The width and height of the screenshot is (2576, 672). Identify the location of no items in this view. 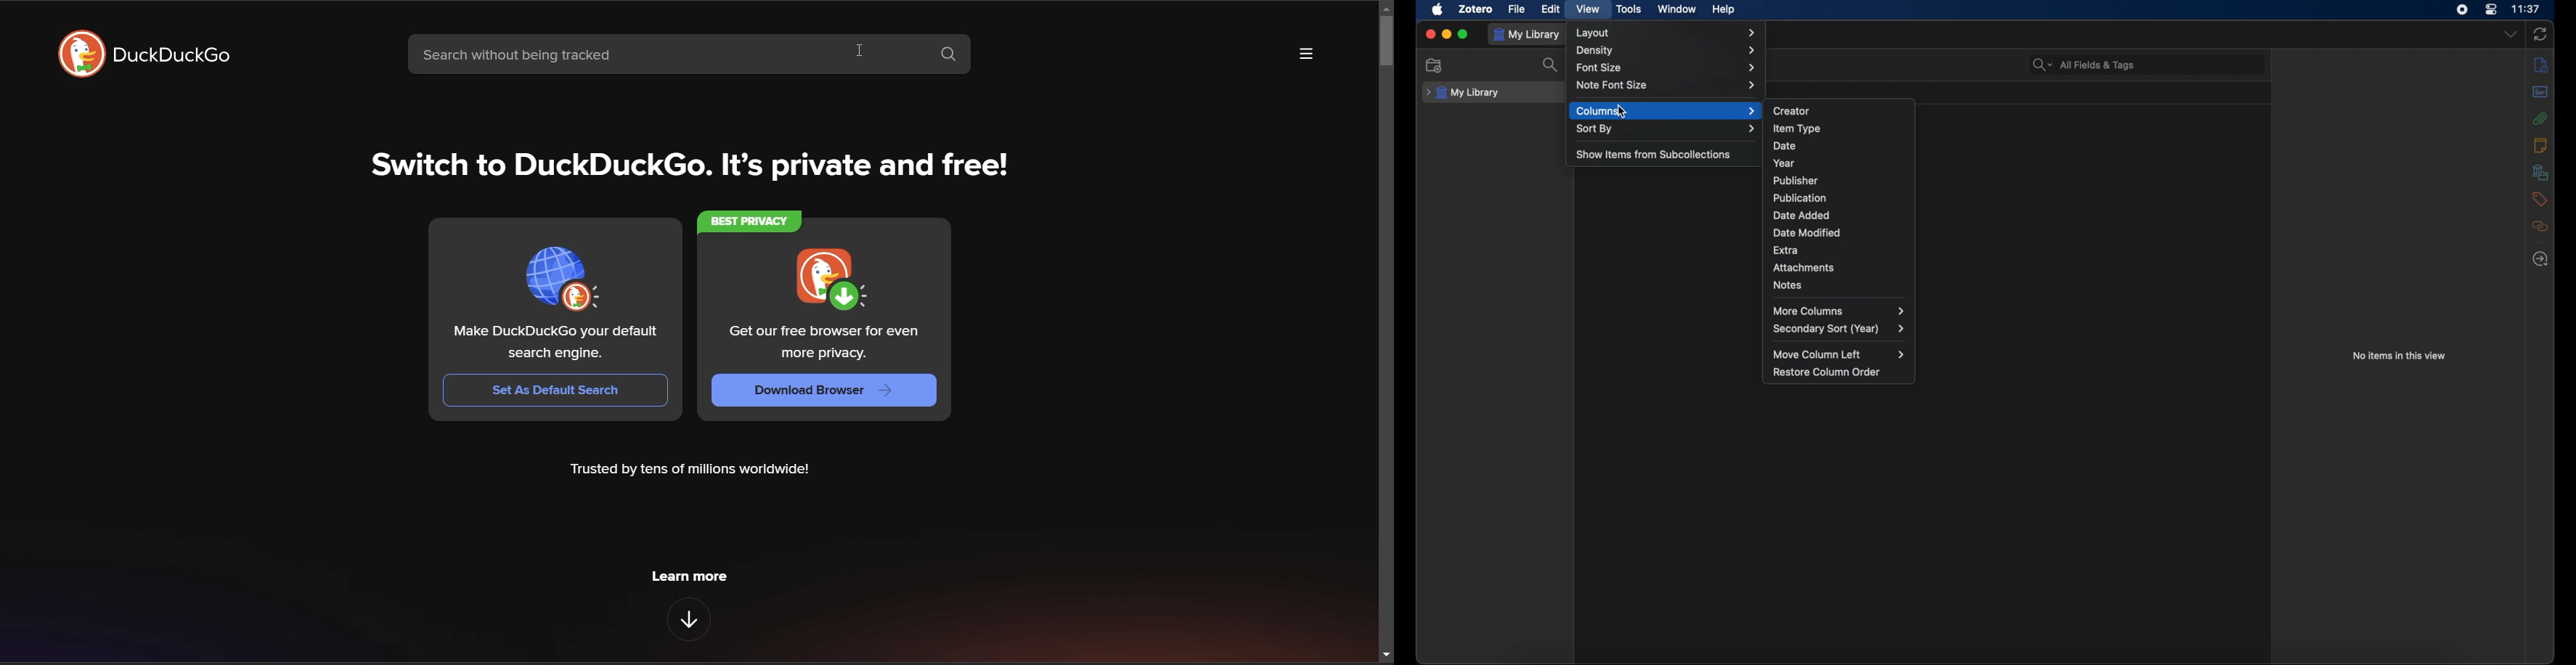
(2400, 355).